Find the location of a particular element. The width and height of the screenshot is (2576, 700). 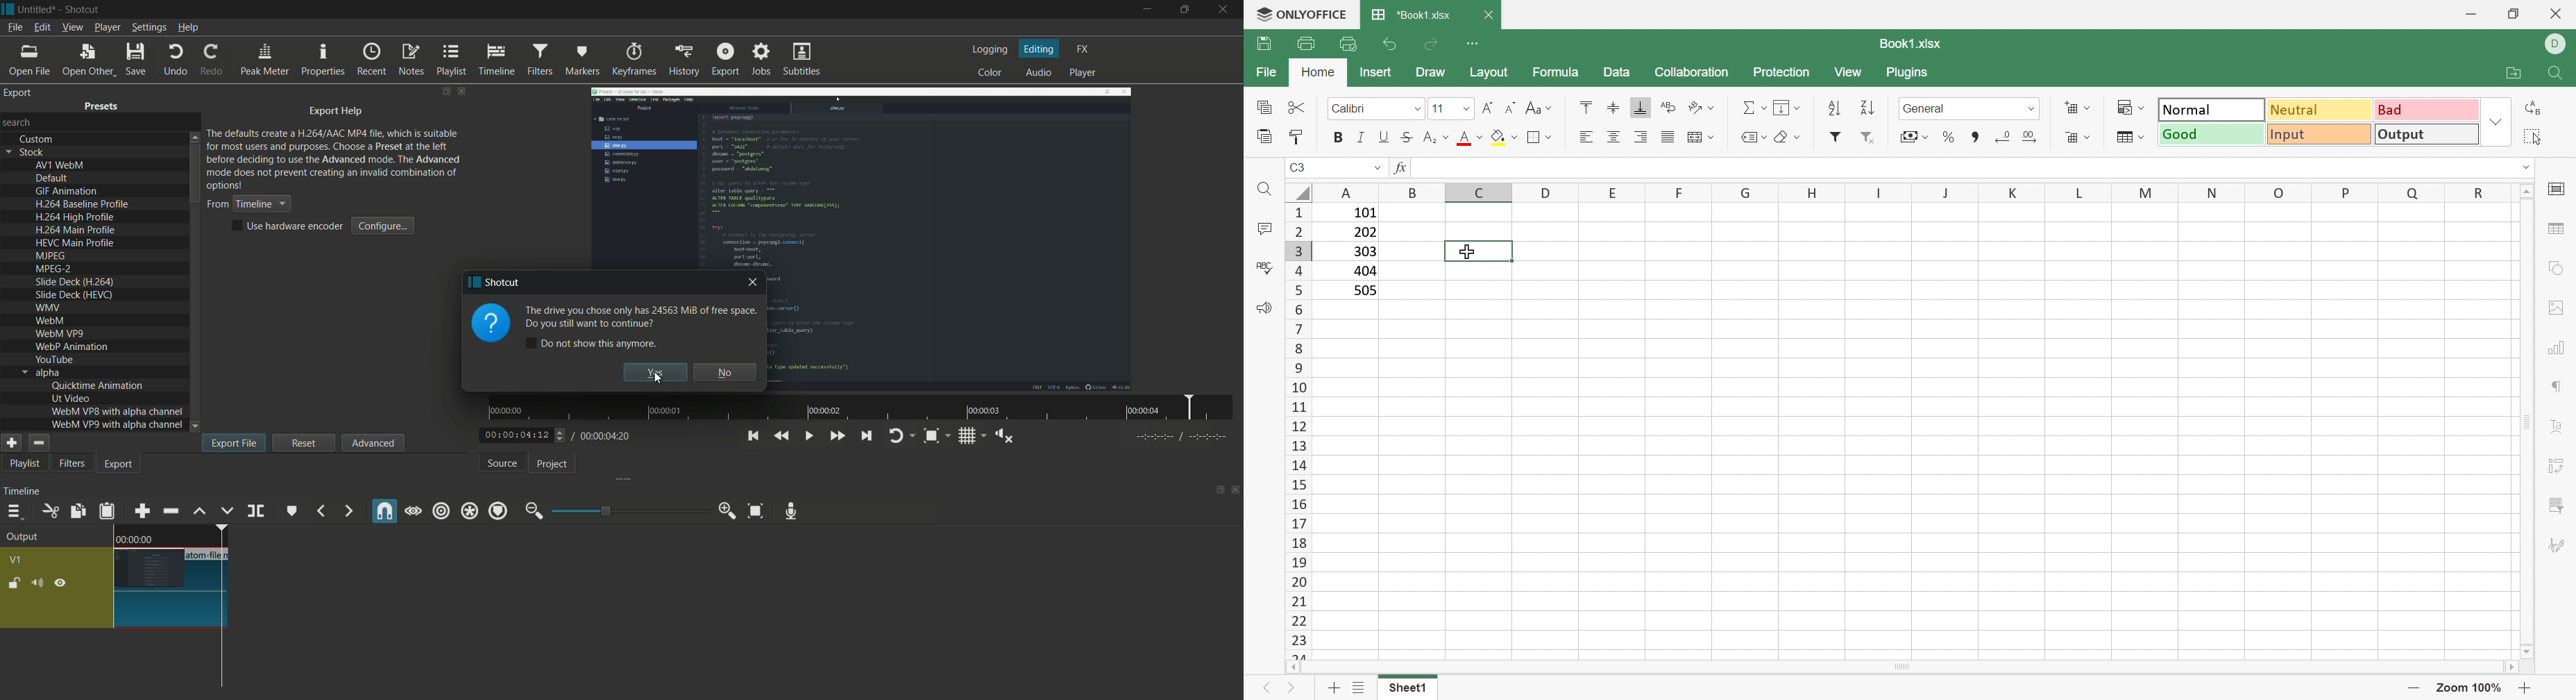

filters is located at coordinates (540, 59).